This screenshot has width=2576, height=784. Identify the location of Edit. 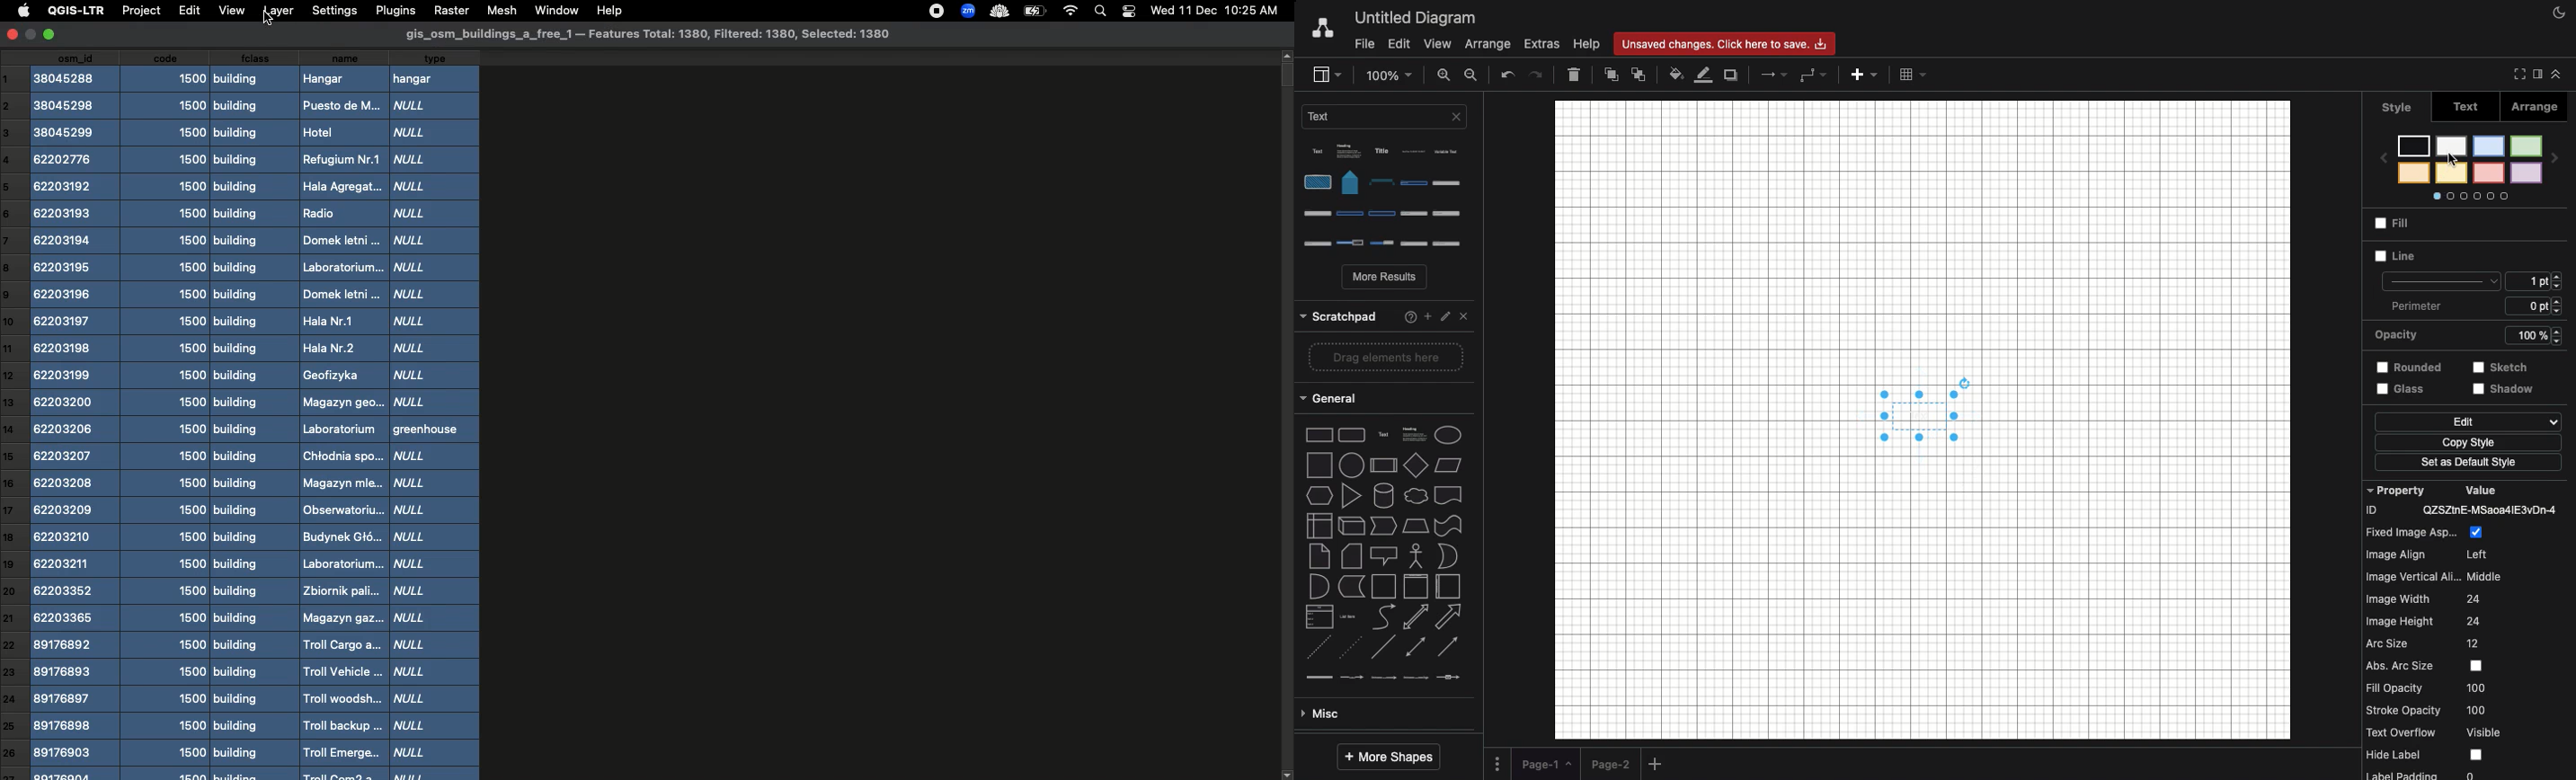
(2468, 423).